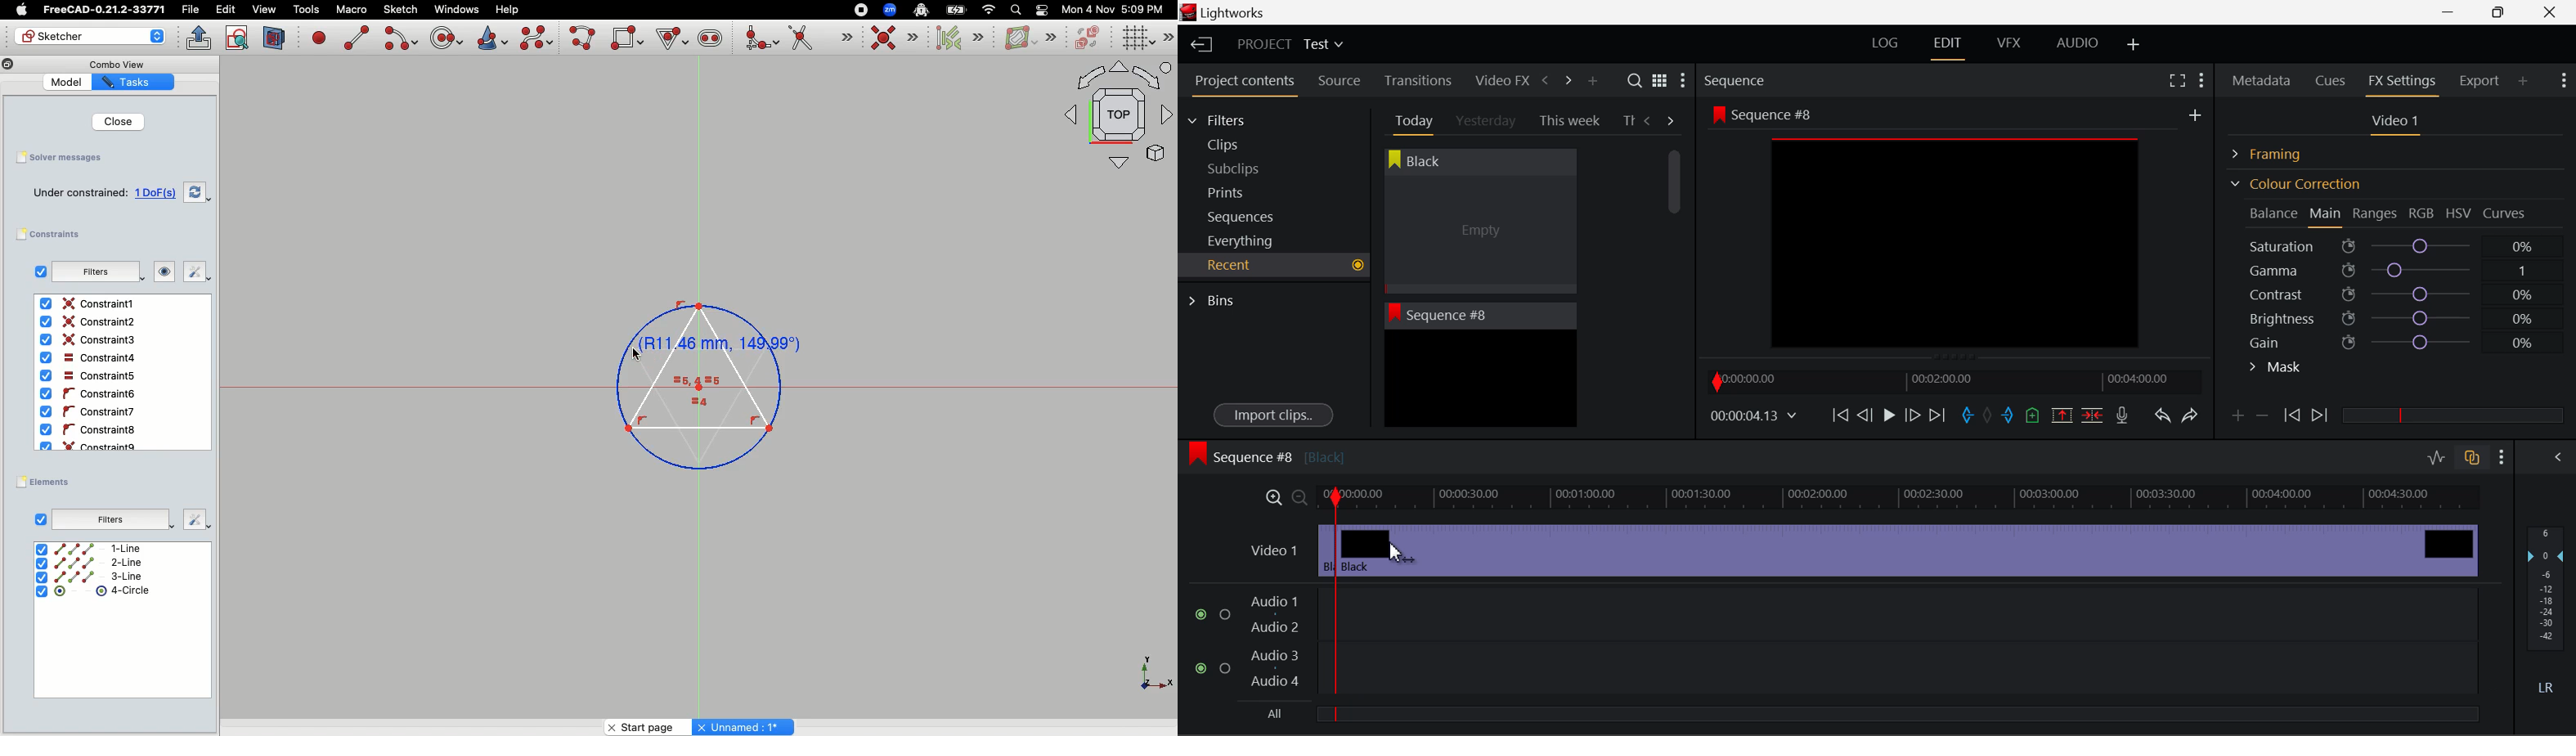  I want to click on slider, so click(2453, 415).